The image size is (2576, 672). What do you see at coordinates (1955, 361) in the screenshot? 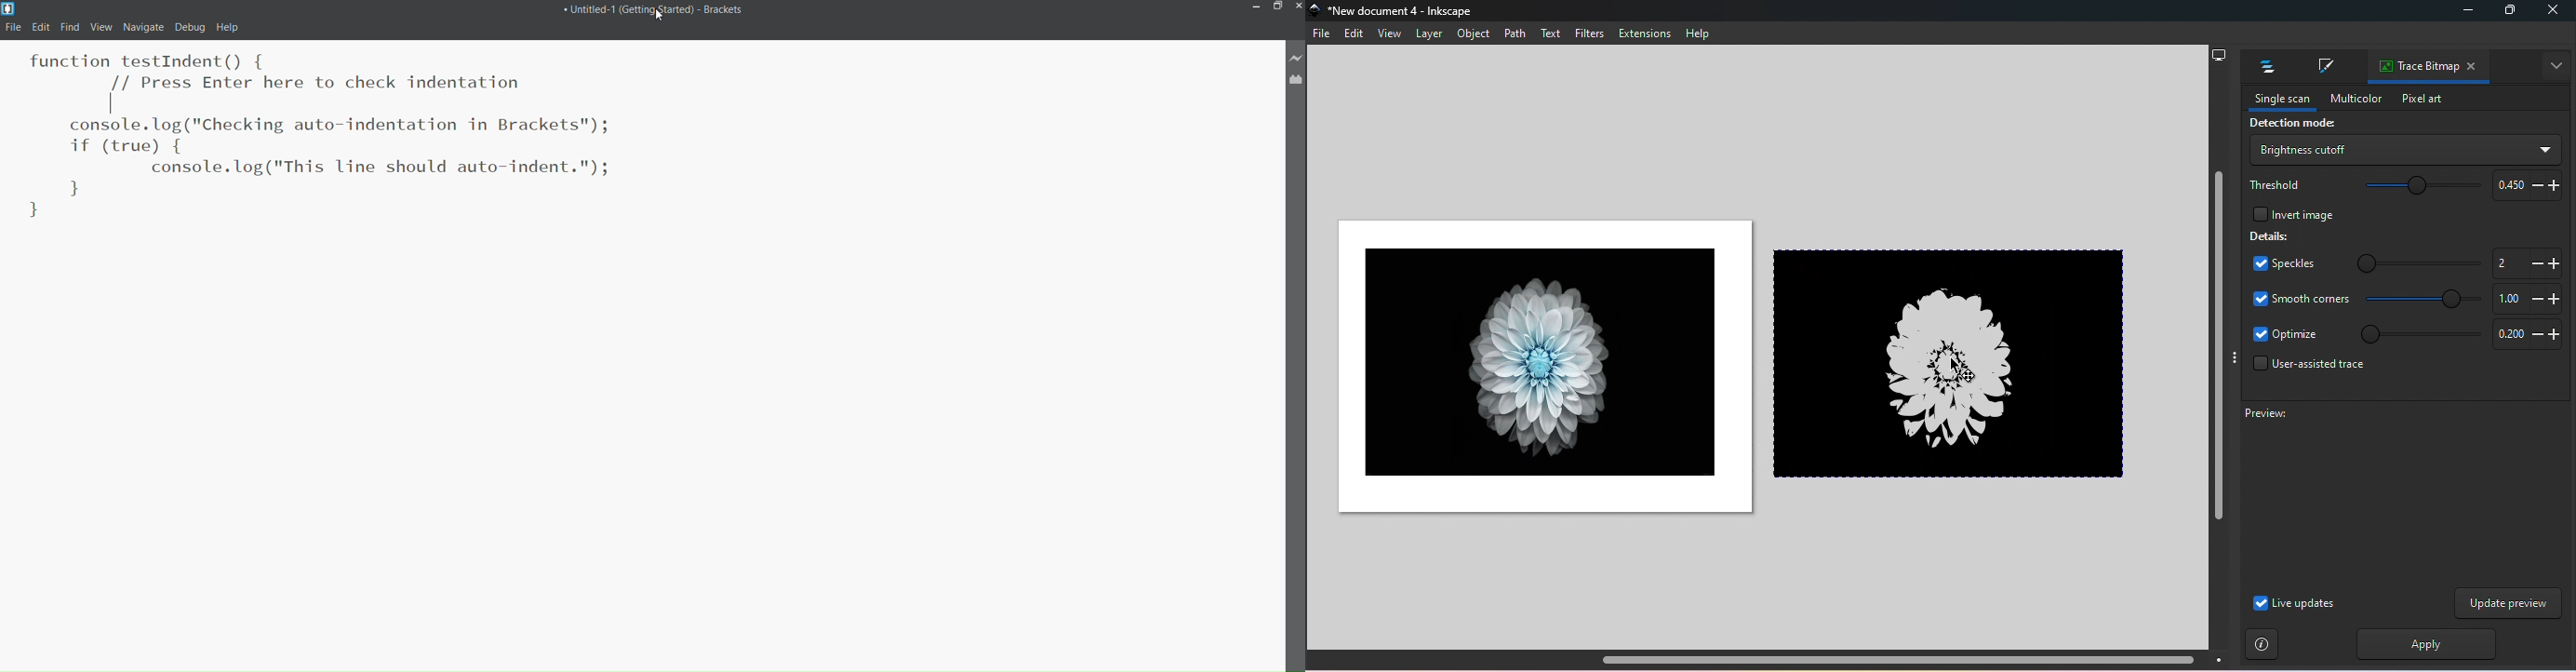
I see `Traced image` at bounding box center [1955, 361].